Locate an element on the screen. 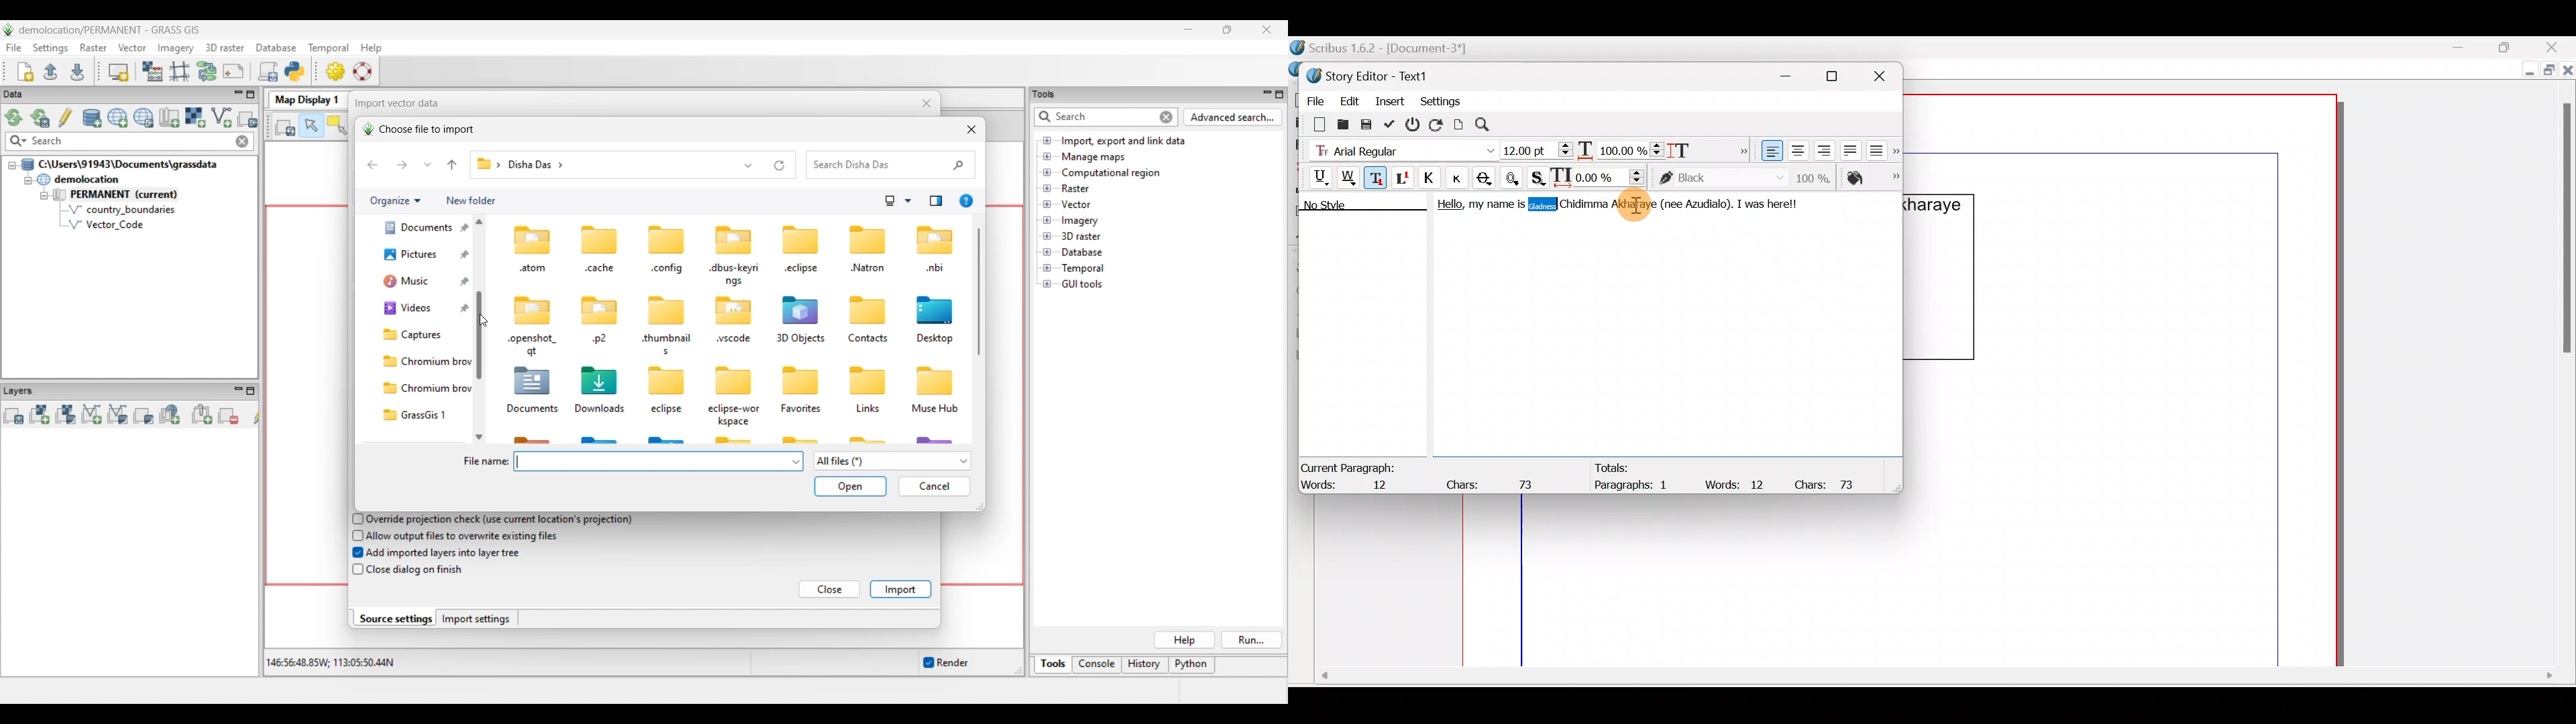 The image size is (2576, 728). Close is located at coordinates (2556, 47).